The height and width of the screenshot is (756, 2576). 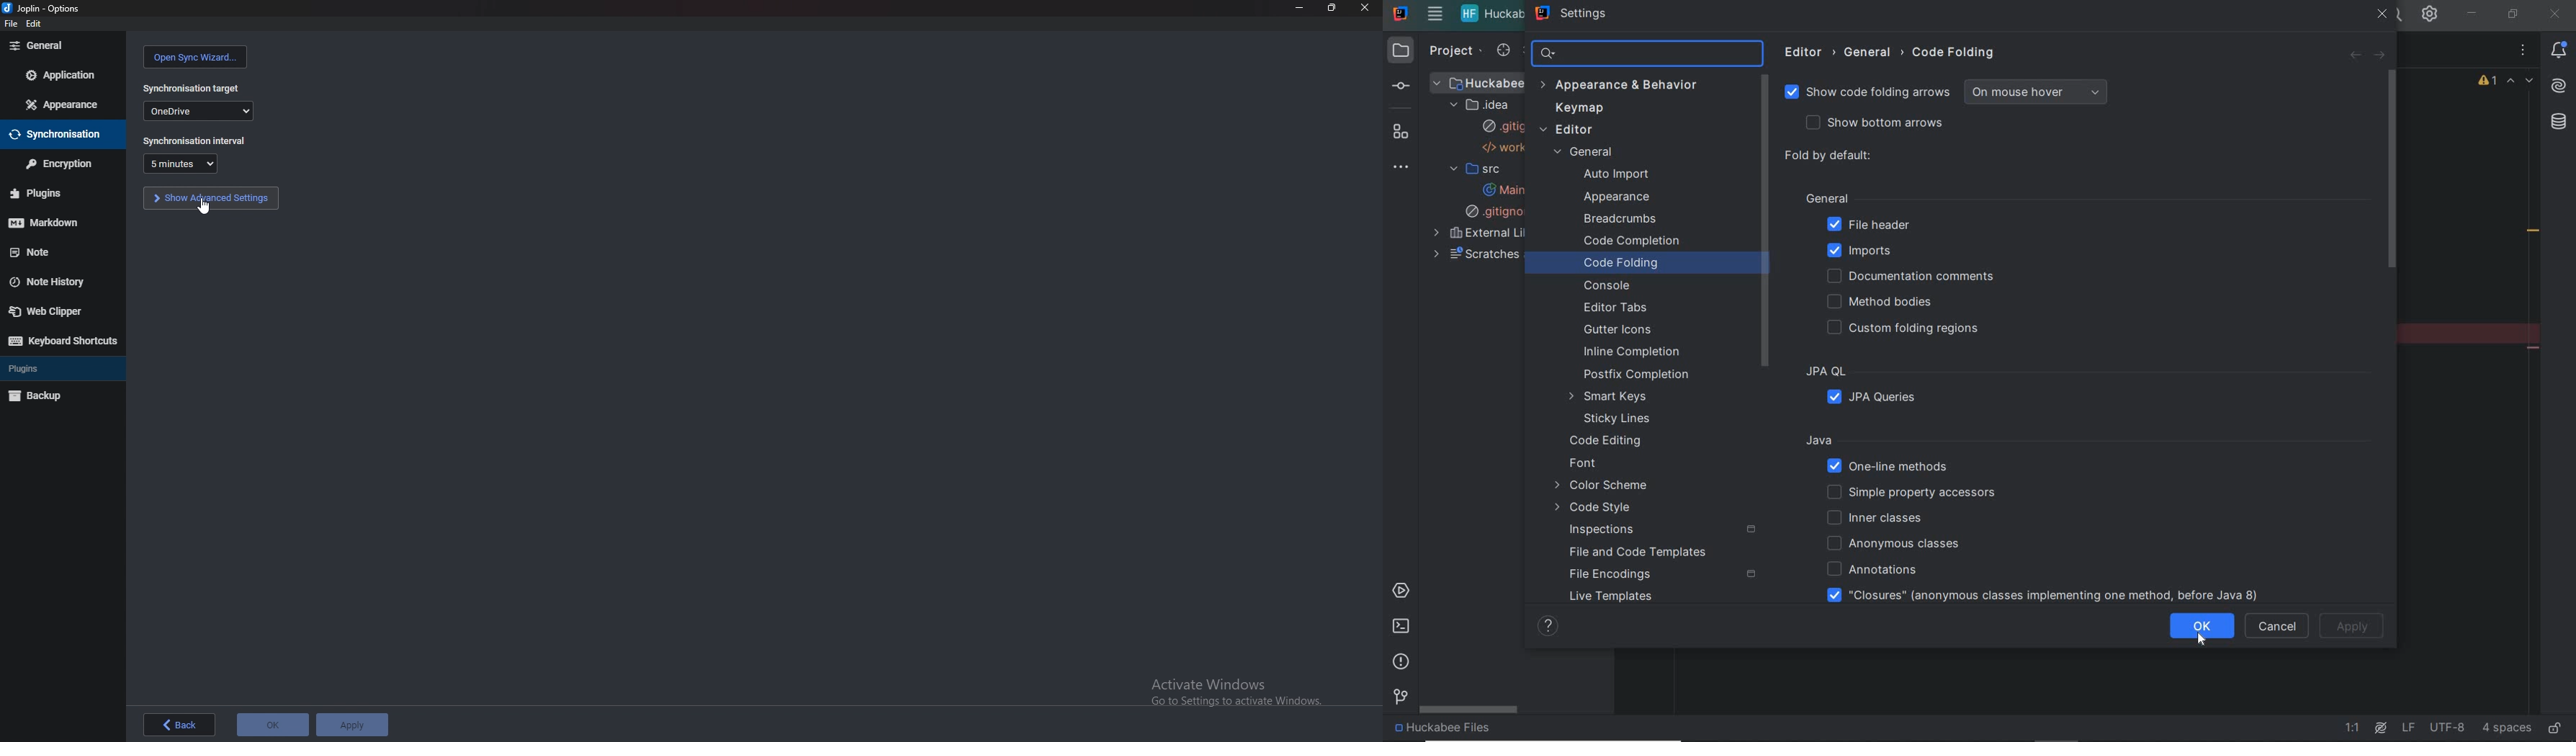 I want to click on open sync wizard, so click(x=195, y=57).